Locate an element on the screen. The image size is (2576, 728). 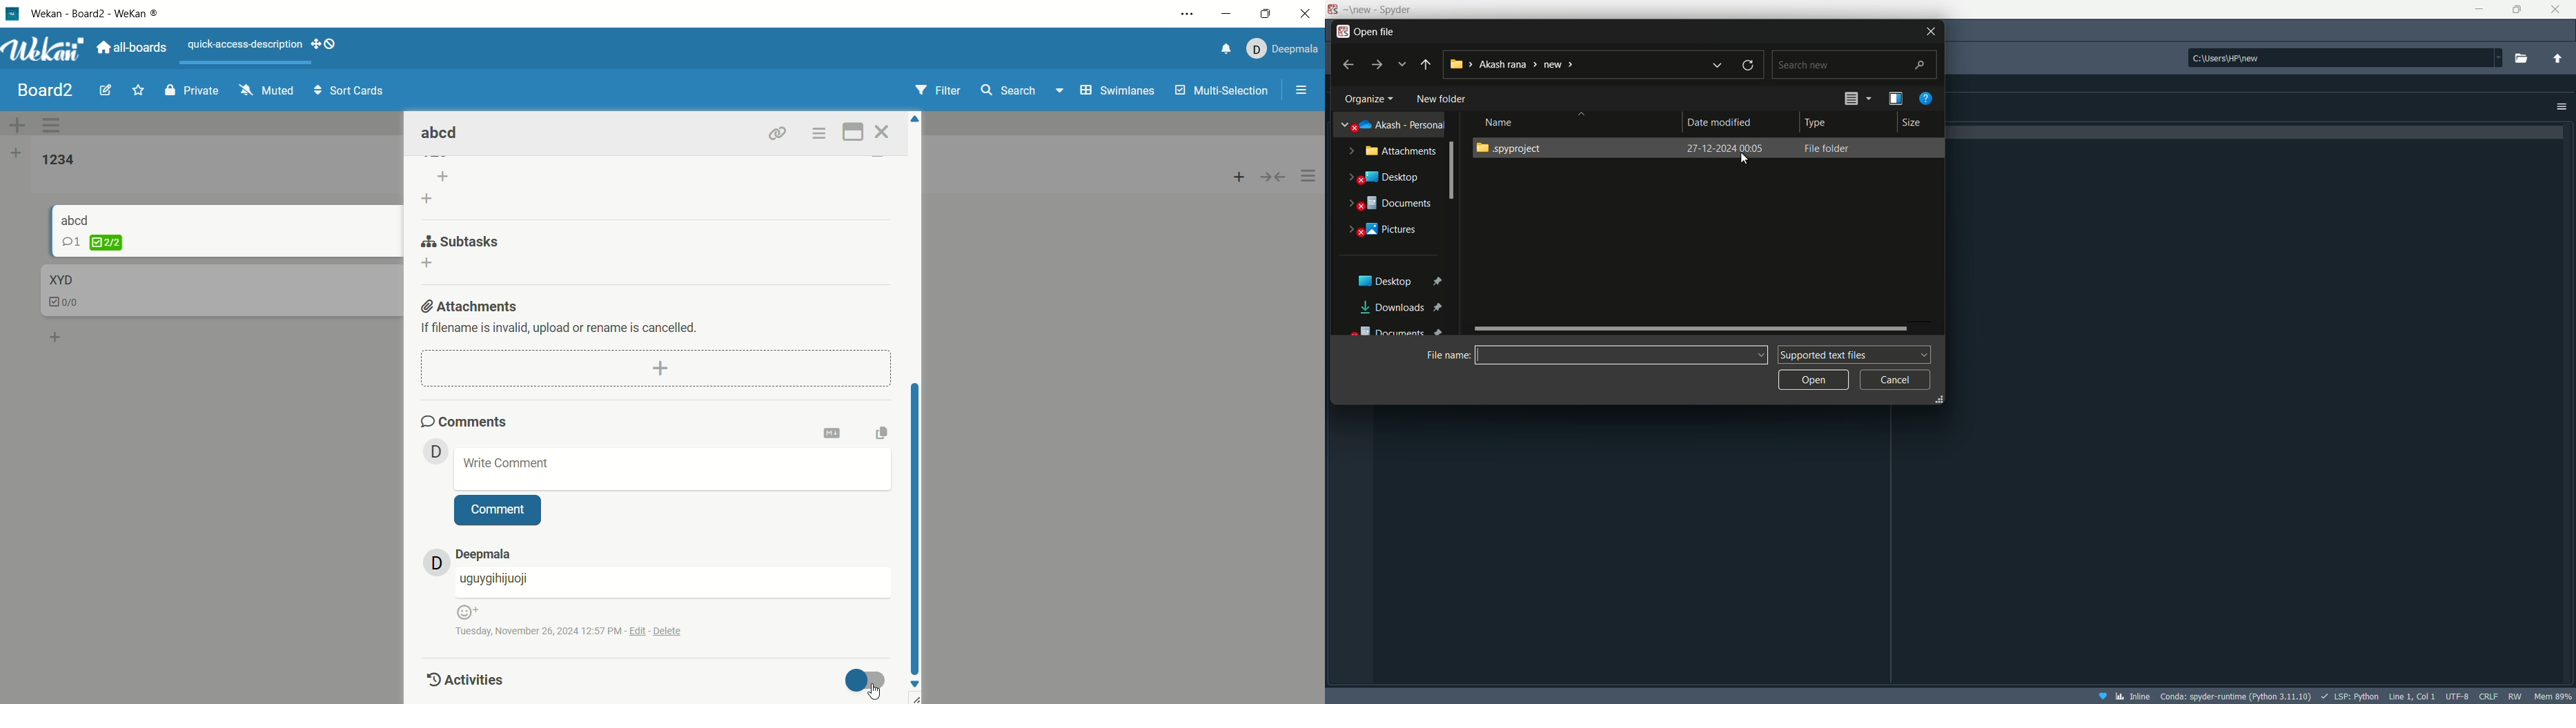
favorite is located at coordinates (139, 89).